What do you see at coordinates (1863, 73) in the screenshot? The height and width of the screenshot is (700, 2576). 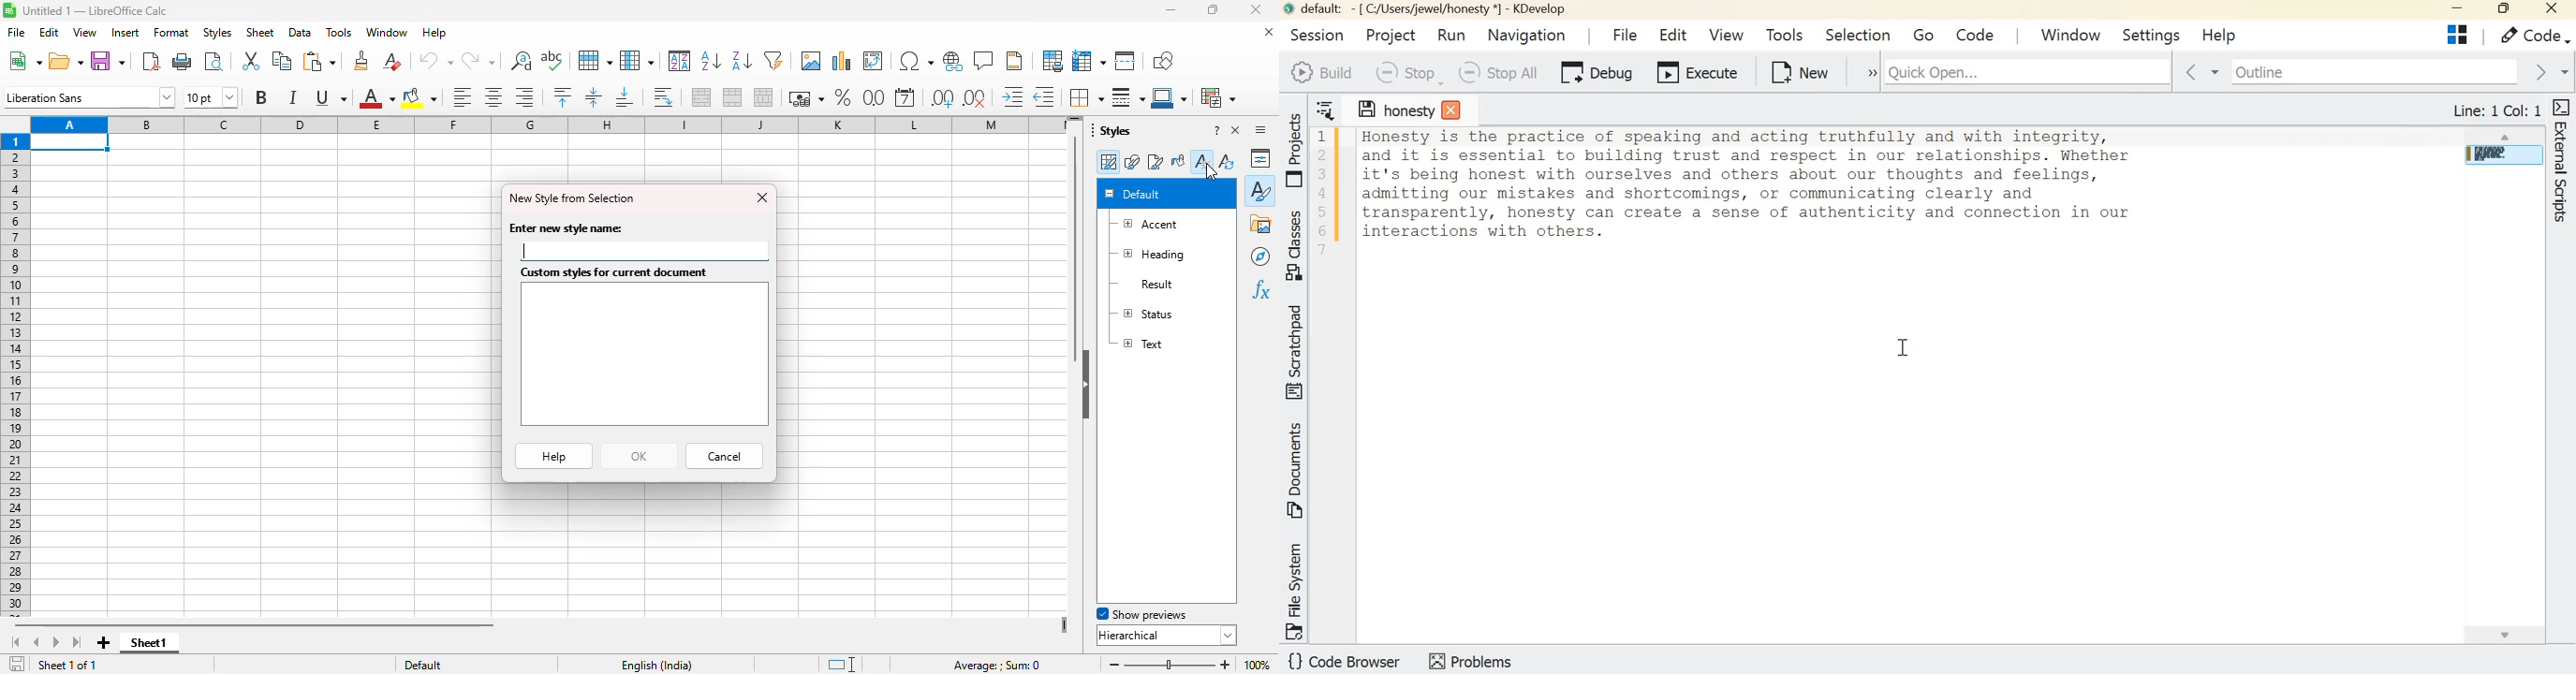 I see `more options` at bounding box center [1863, 73].